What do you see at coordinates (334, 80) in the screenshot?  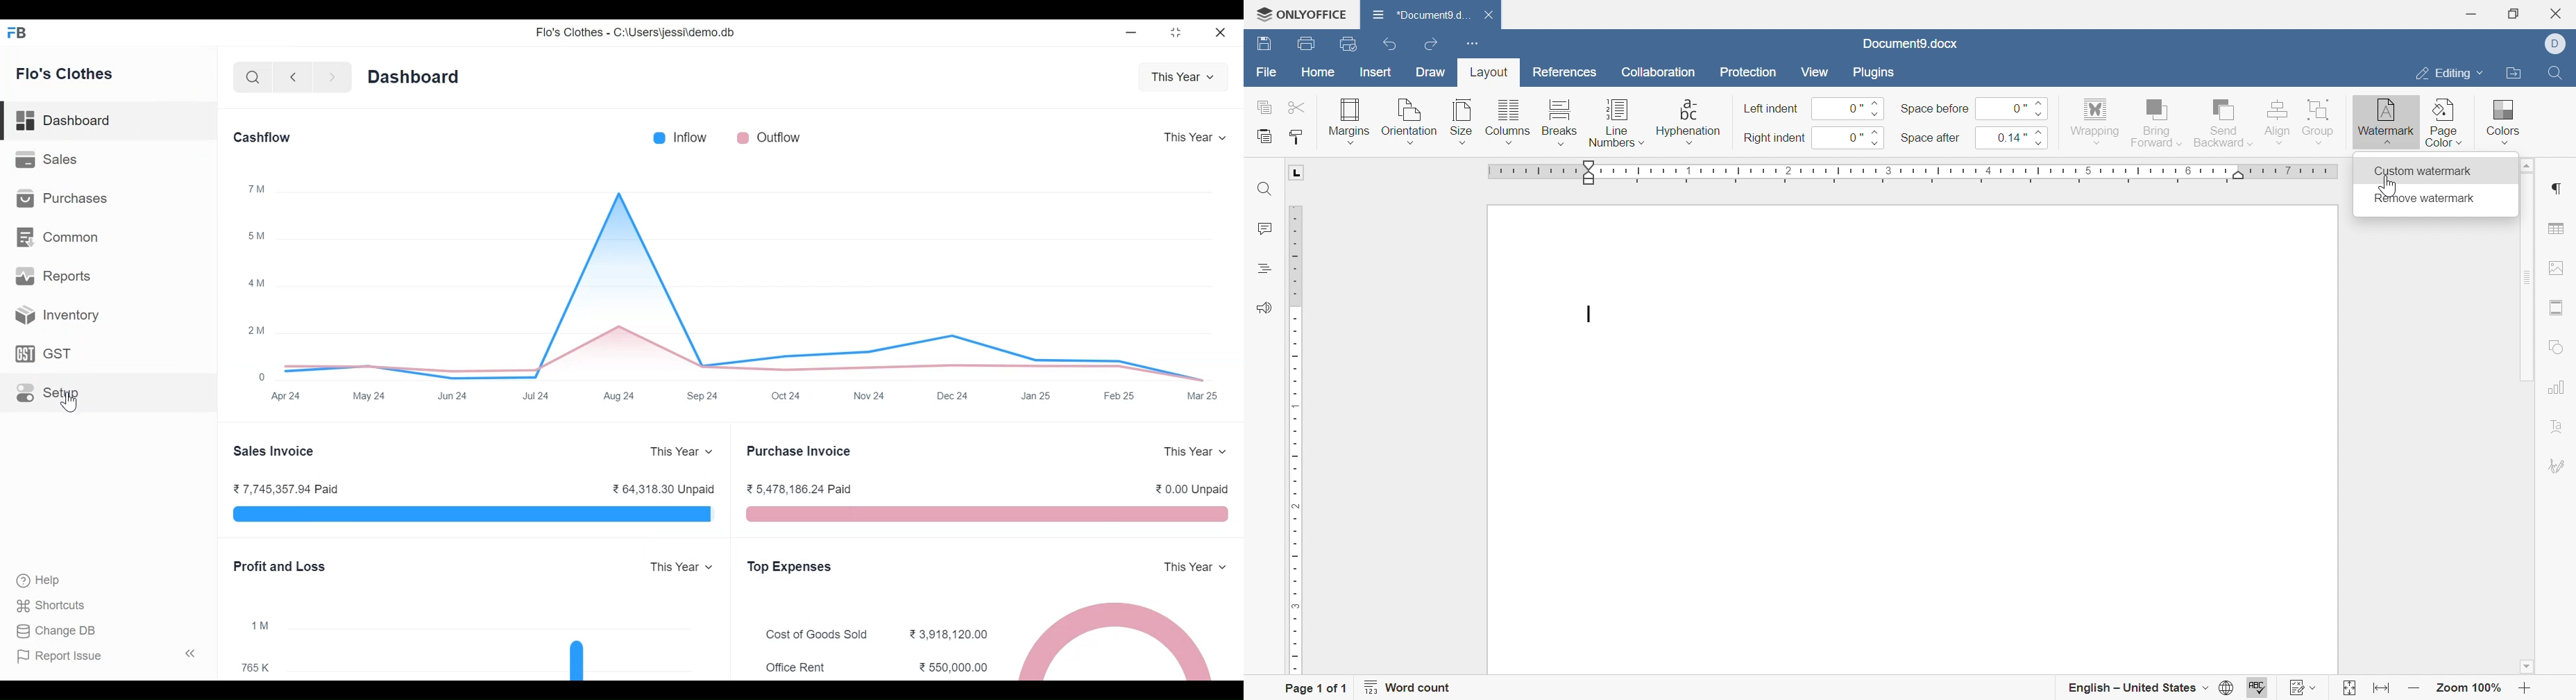 I see `next` at bounding box center [334, 80].